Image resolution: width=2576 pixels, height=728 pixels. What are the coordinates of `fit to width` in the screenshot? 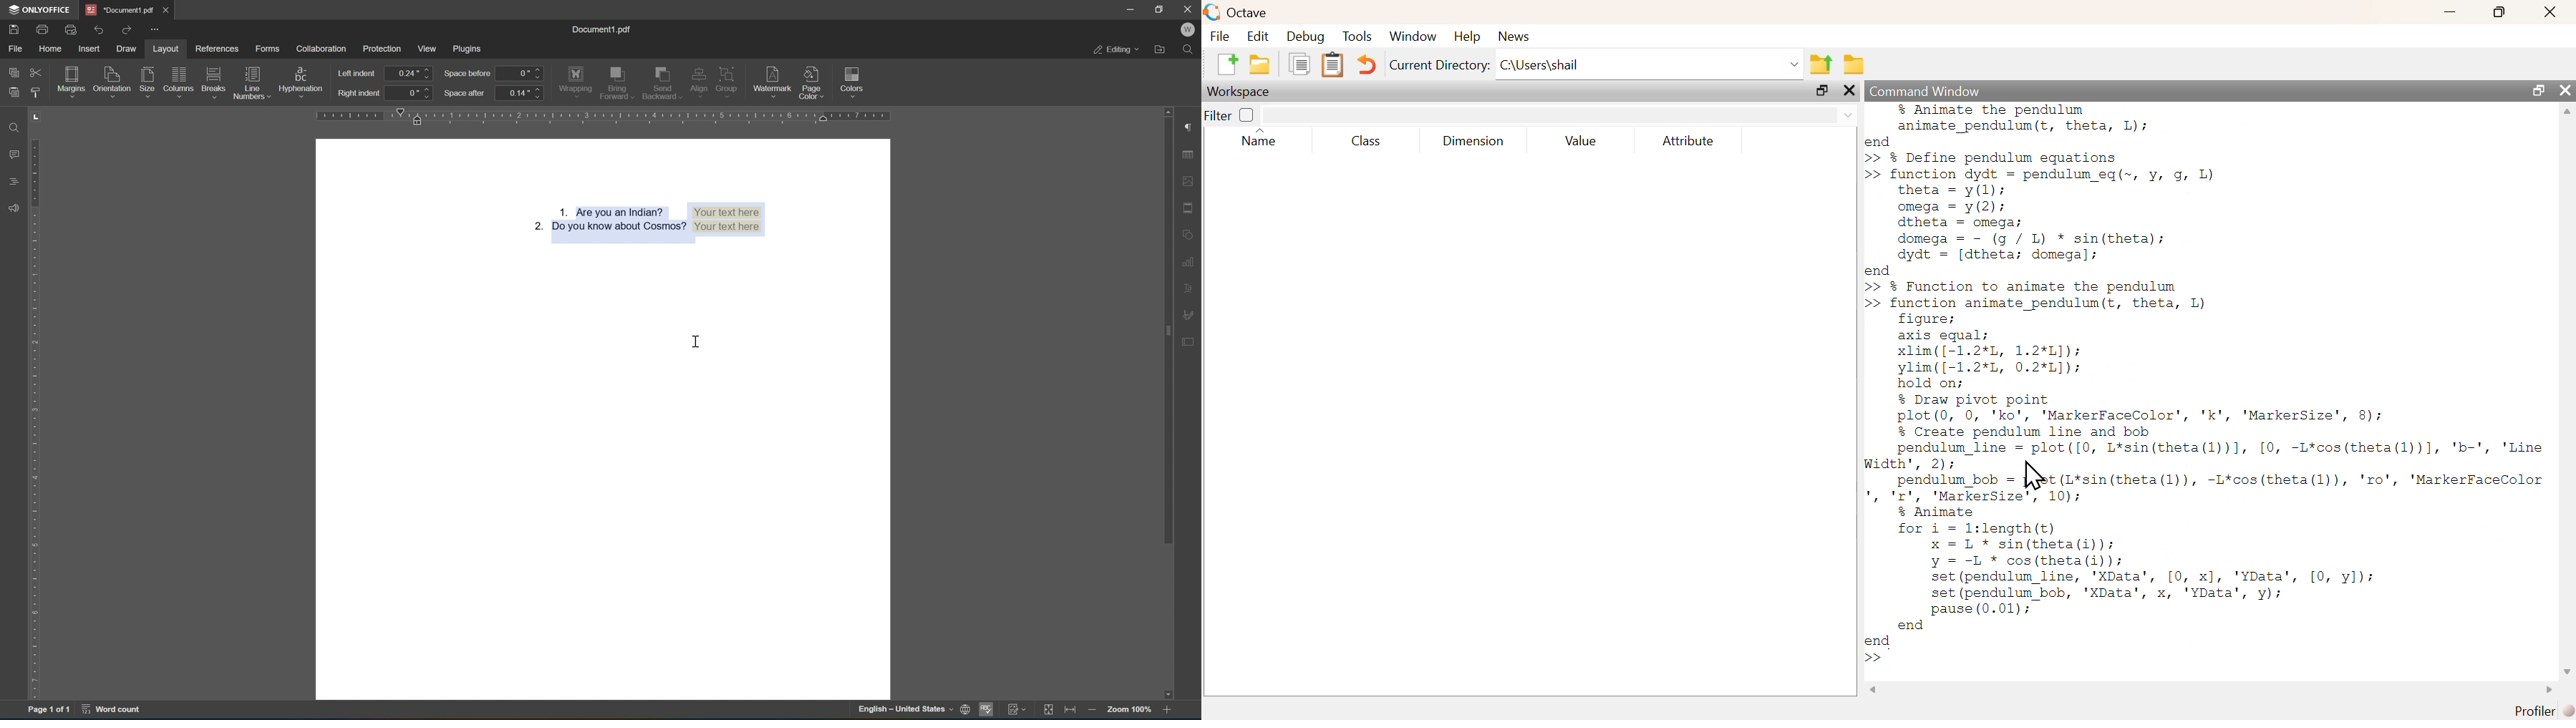 It's located at (1071, 711).